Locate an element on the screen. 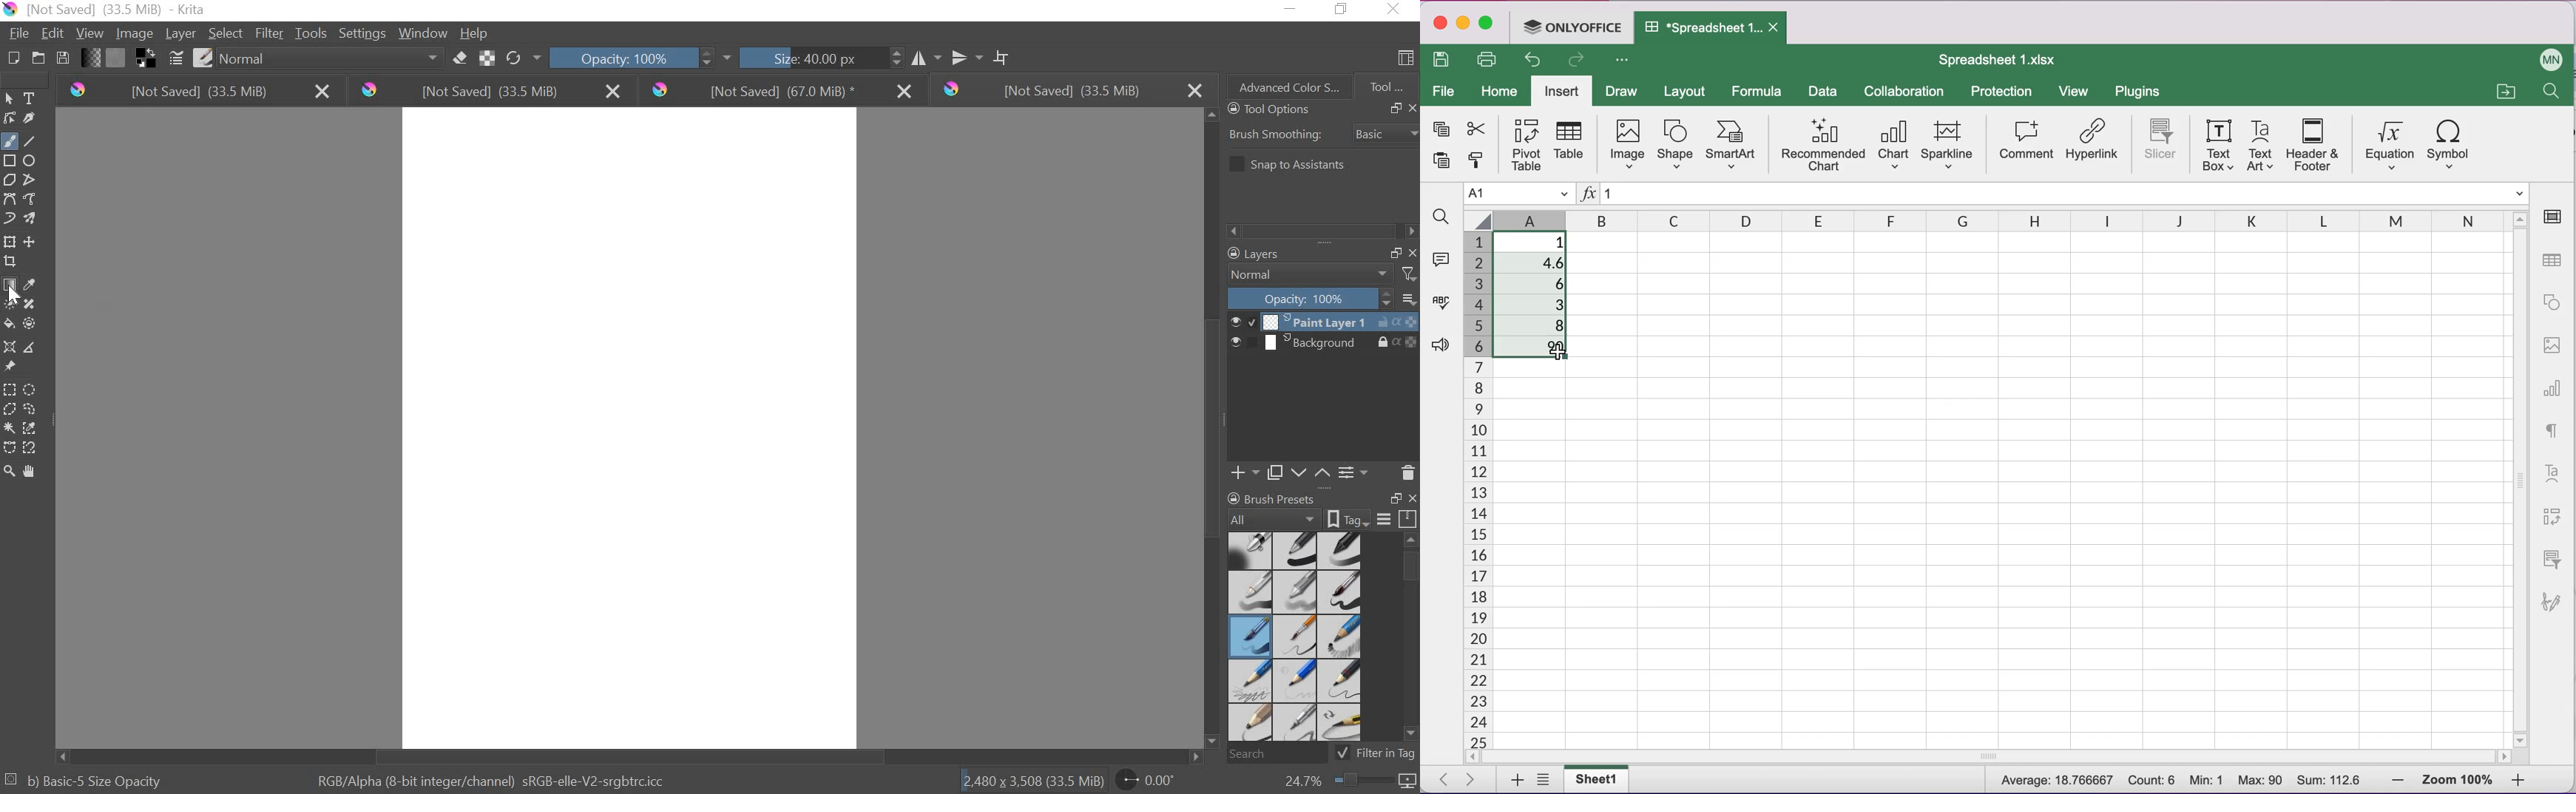  freehand path tool is located at coordinates (34, 200).